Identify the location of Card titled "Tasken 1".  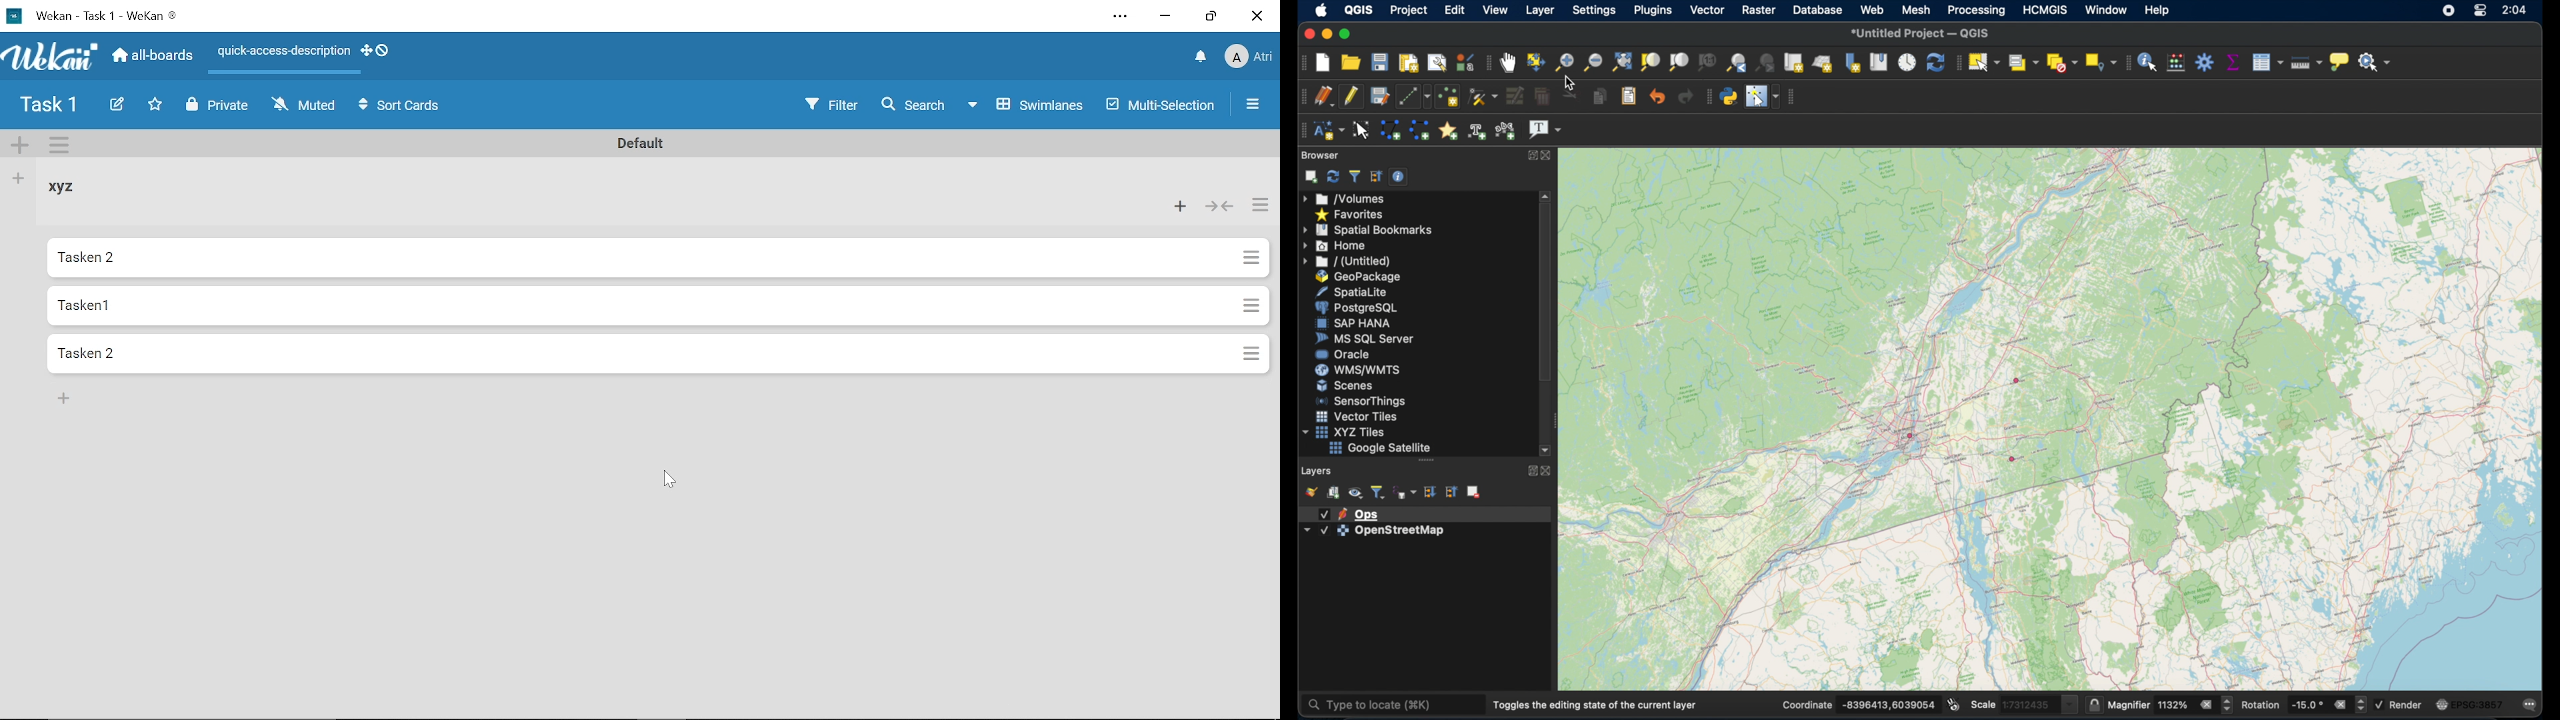
(628, 258).